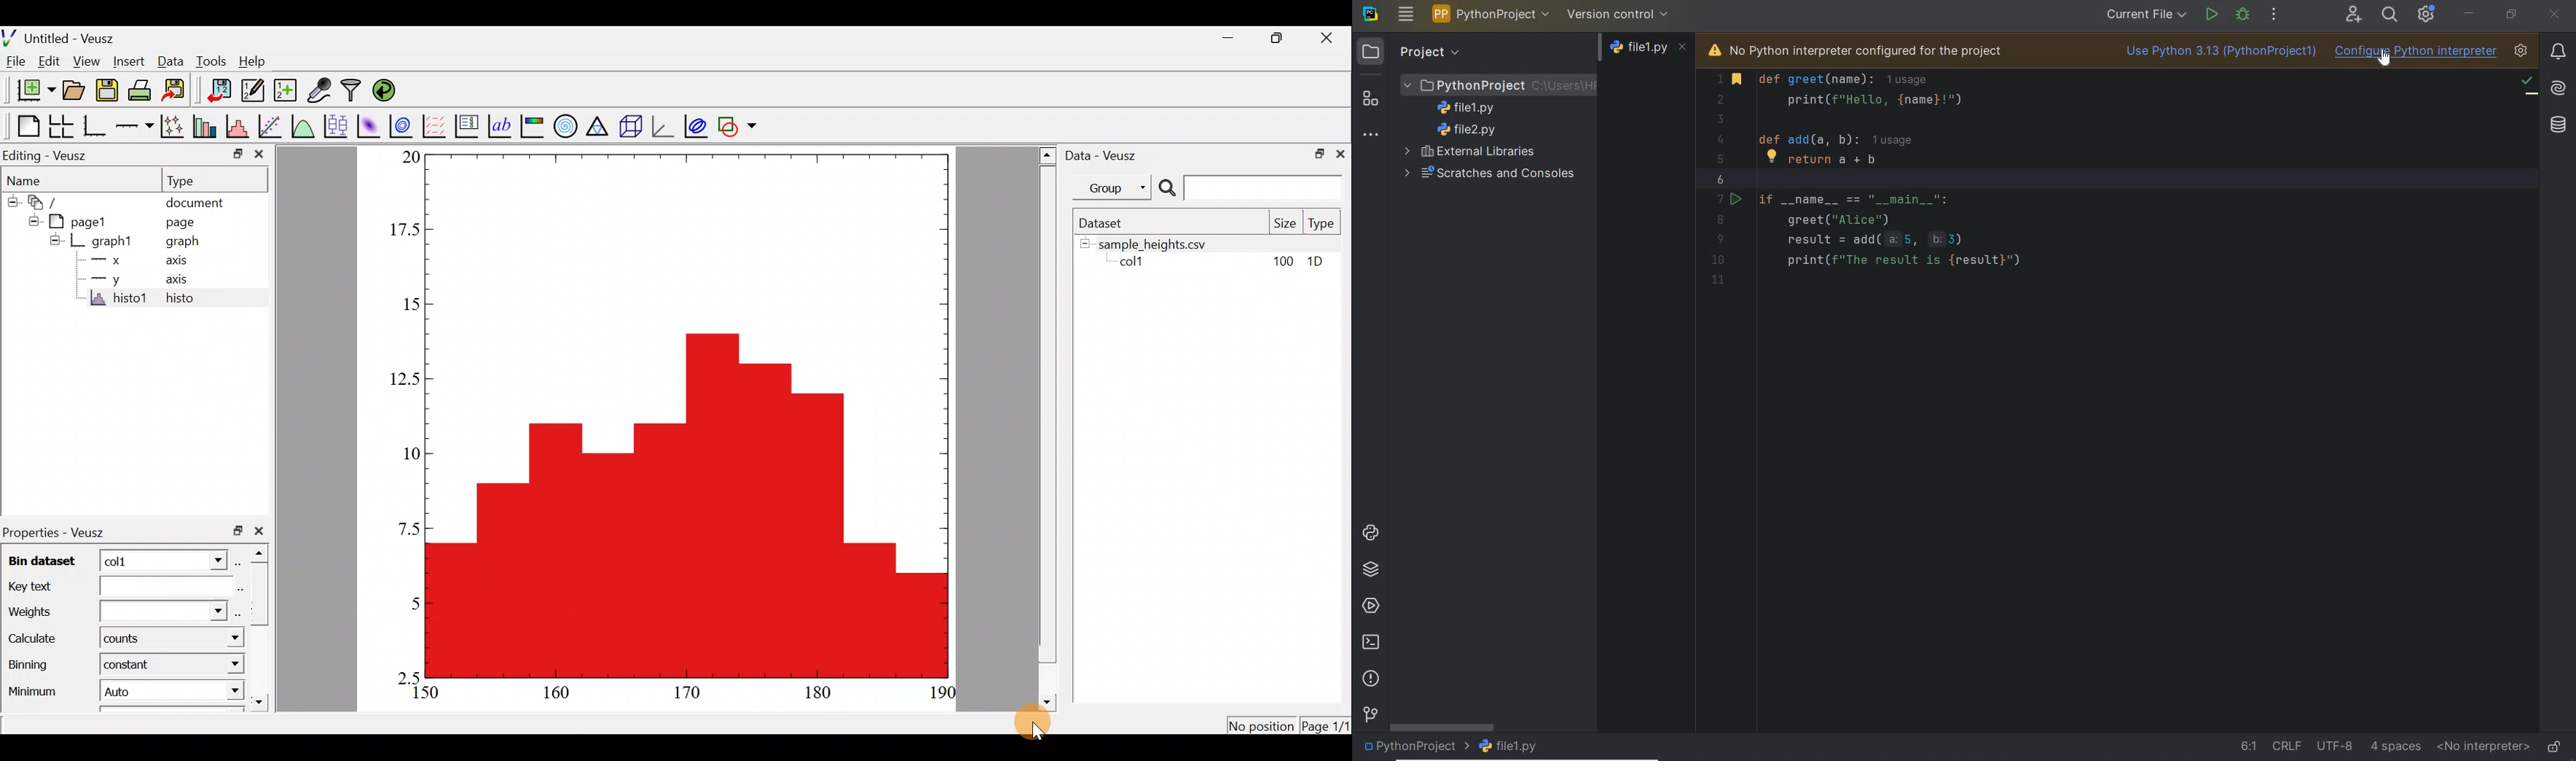 The width and height of the screenshot is (2576, 784). Describe the element at coordinates (1327, 41) in the screenshot. I see `close` at that location.